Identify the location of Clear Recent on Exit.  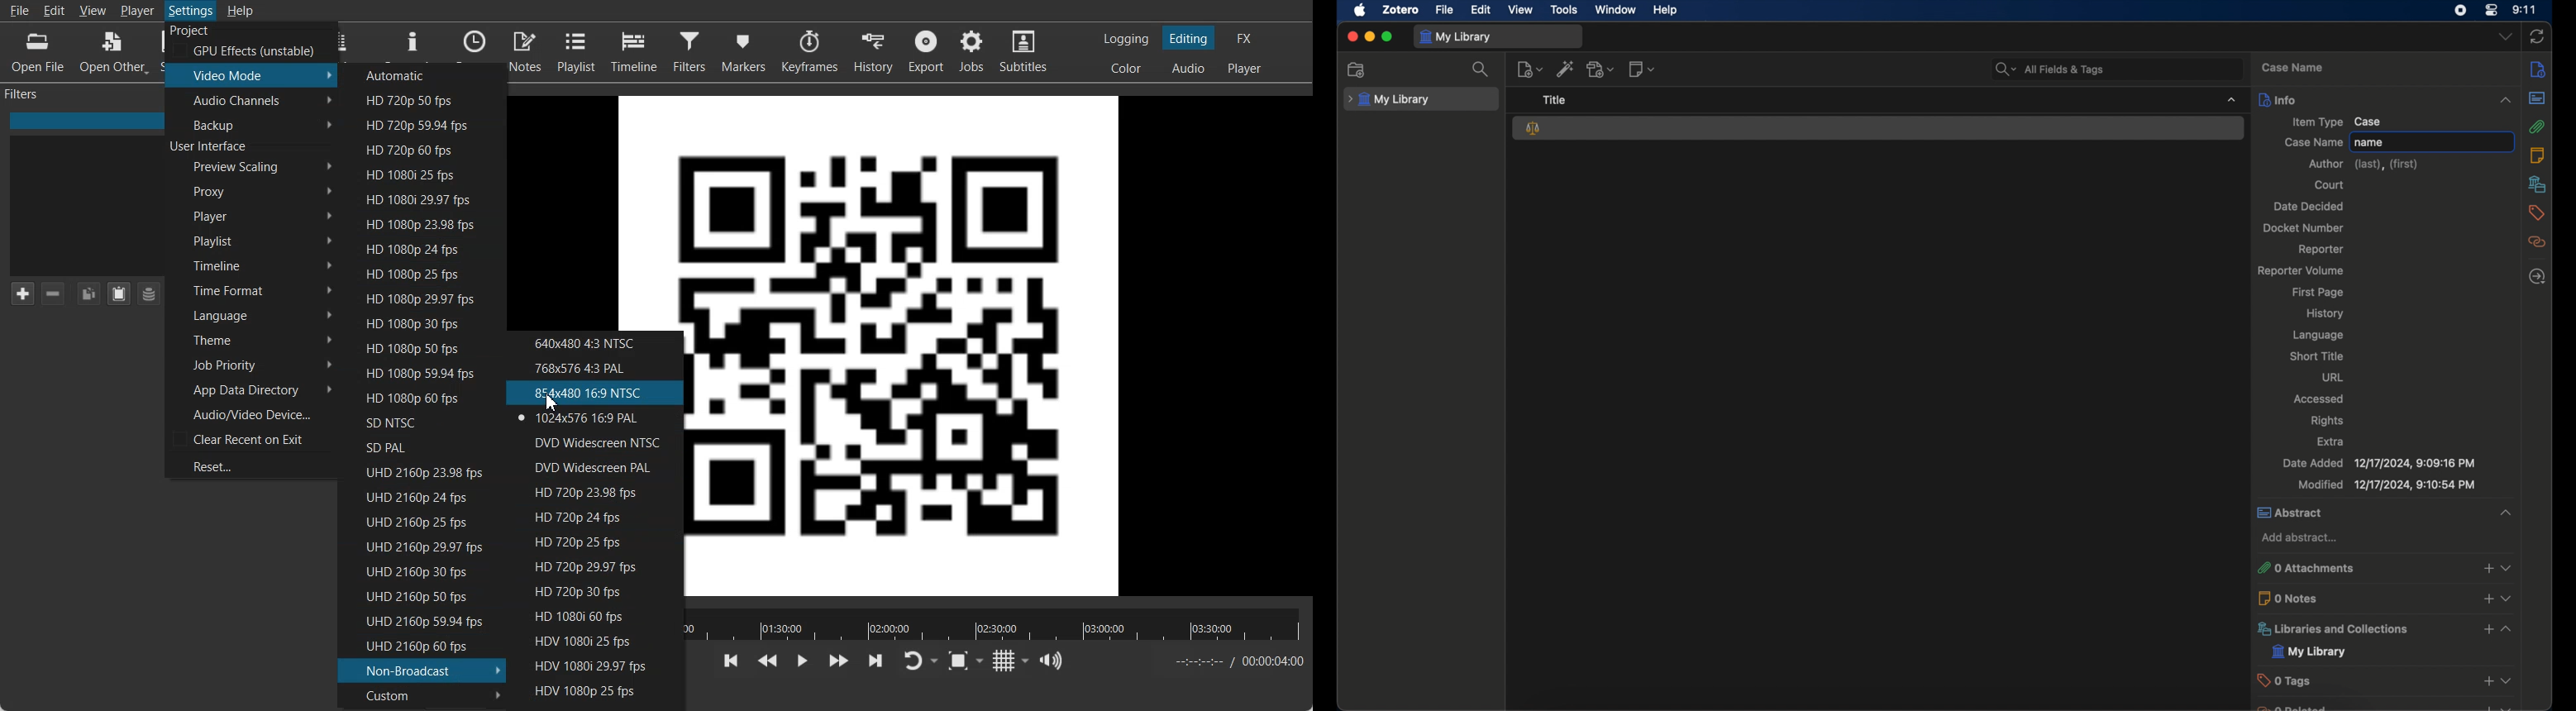
(250, 439).